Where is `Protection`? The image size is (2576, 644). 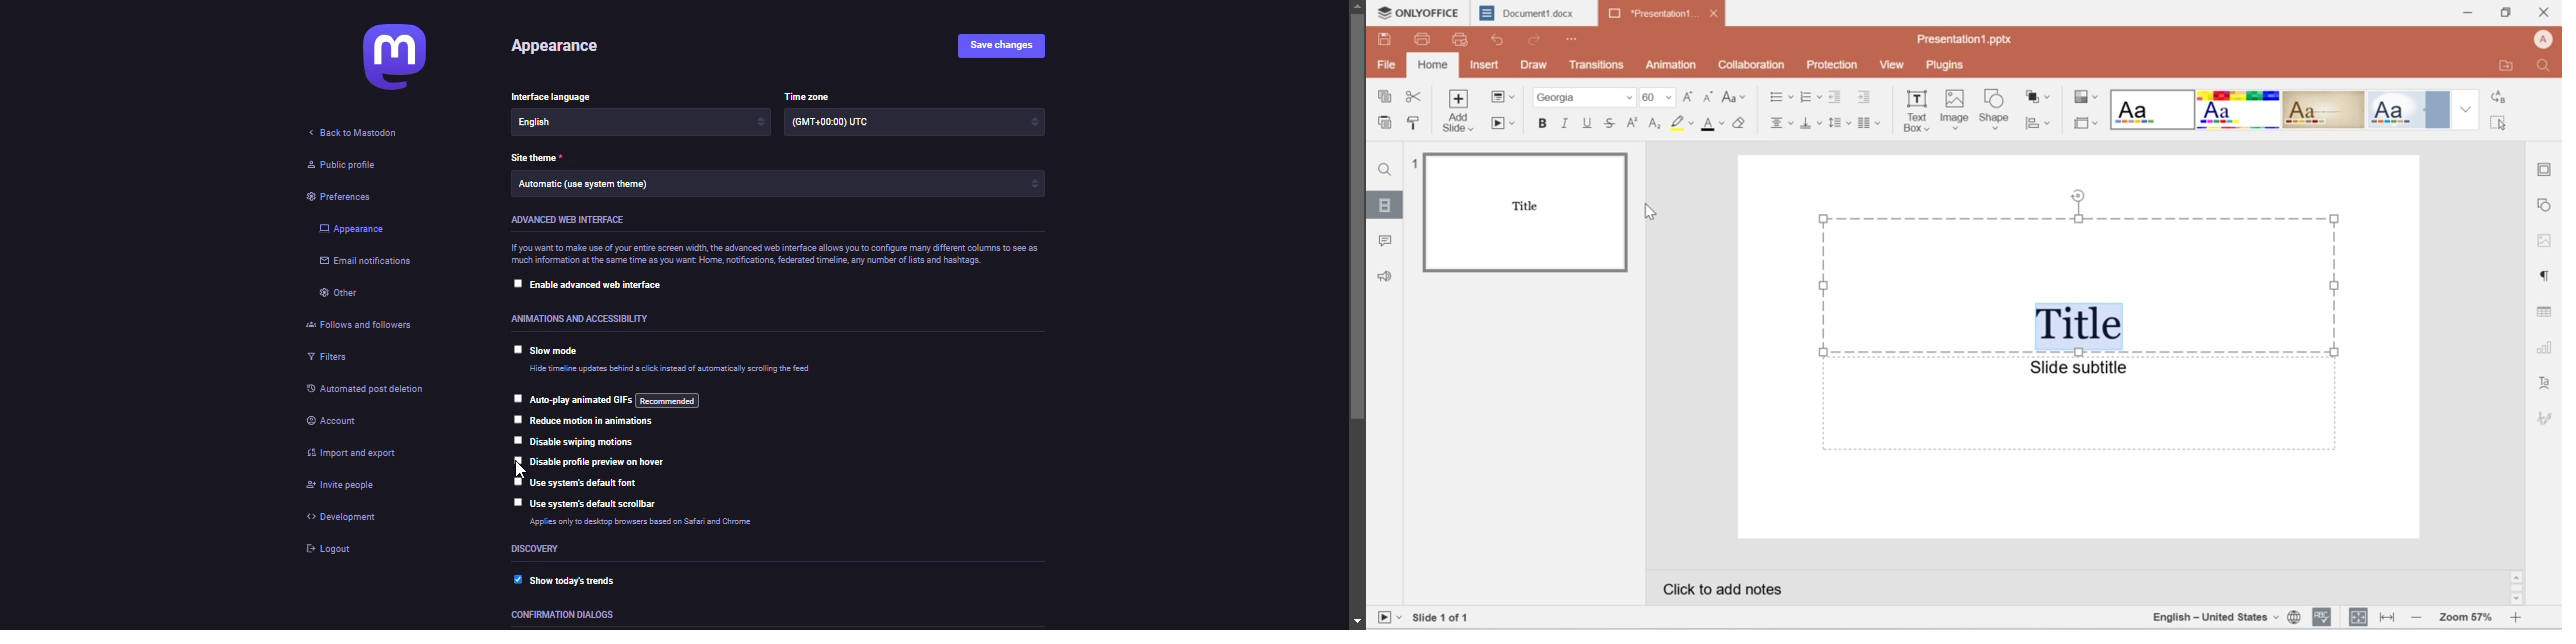
Protection is located at coordinates (1833, 64).